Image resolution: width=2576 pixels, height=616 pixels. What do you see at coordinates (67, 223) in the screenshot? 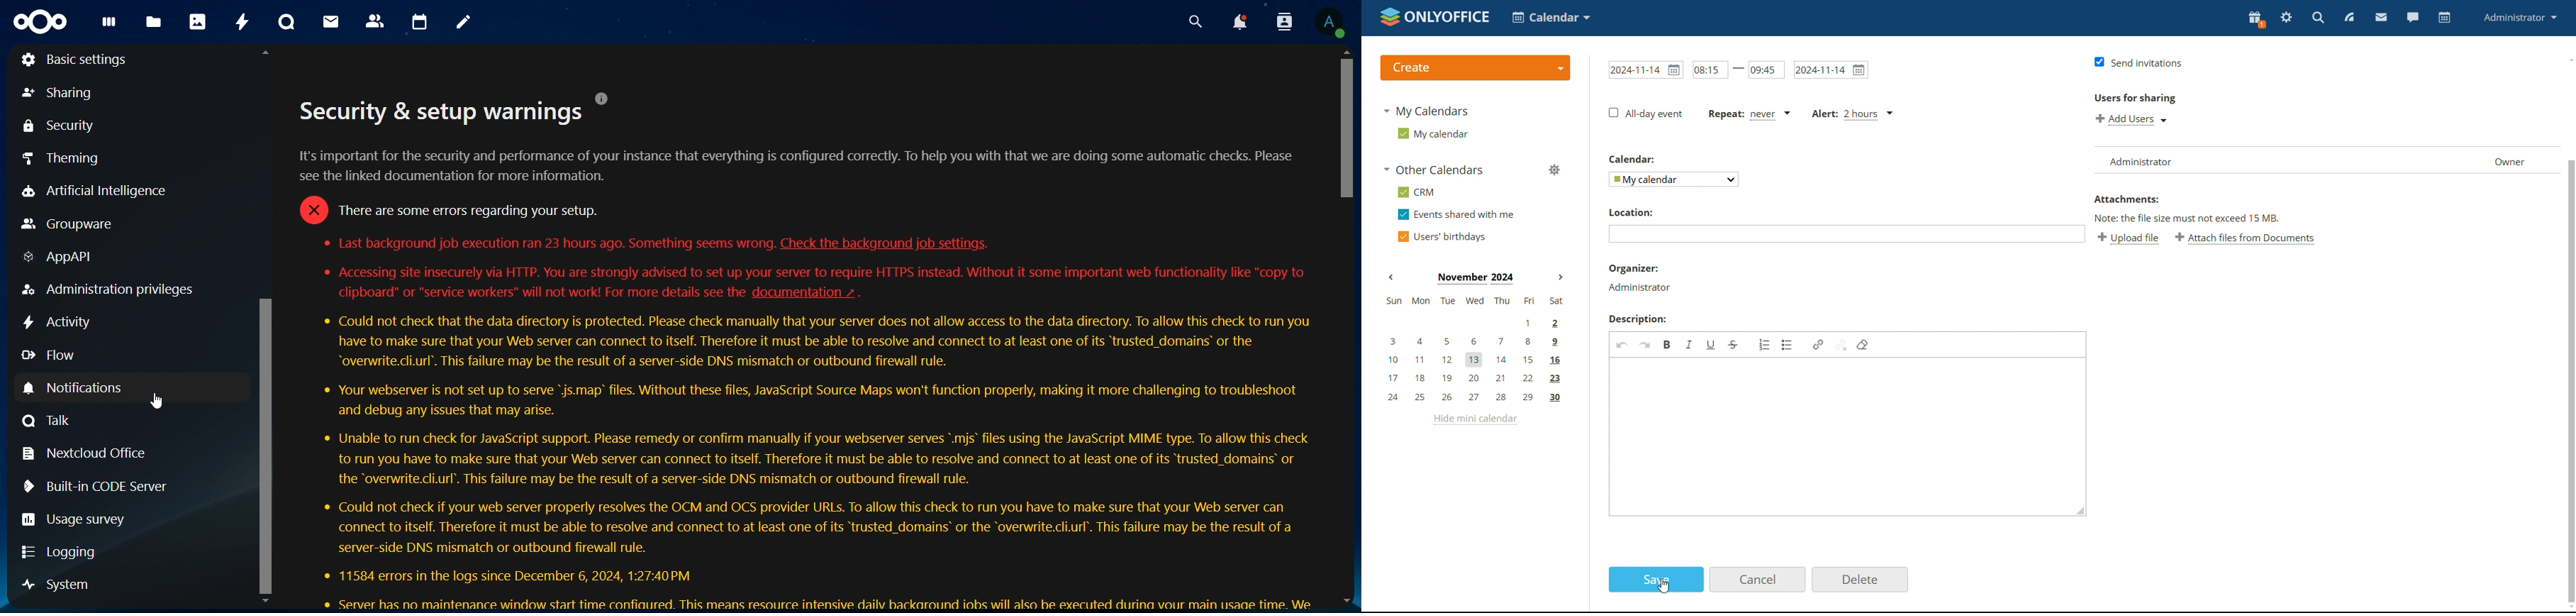
I see `groupware` at bounding box center [67, 223].